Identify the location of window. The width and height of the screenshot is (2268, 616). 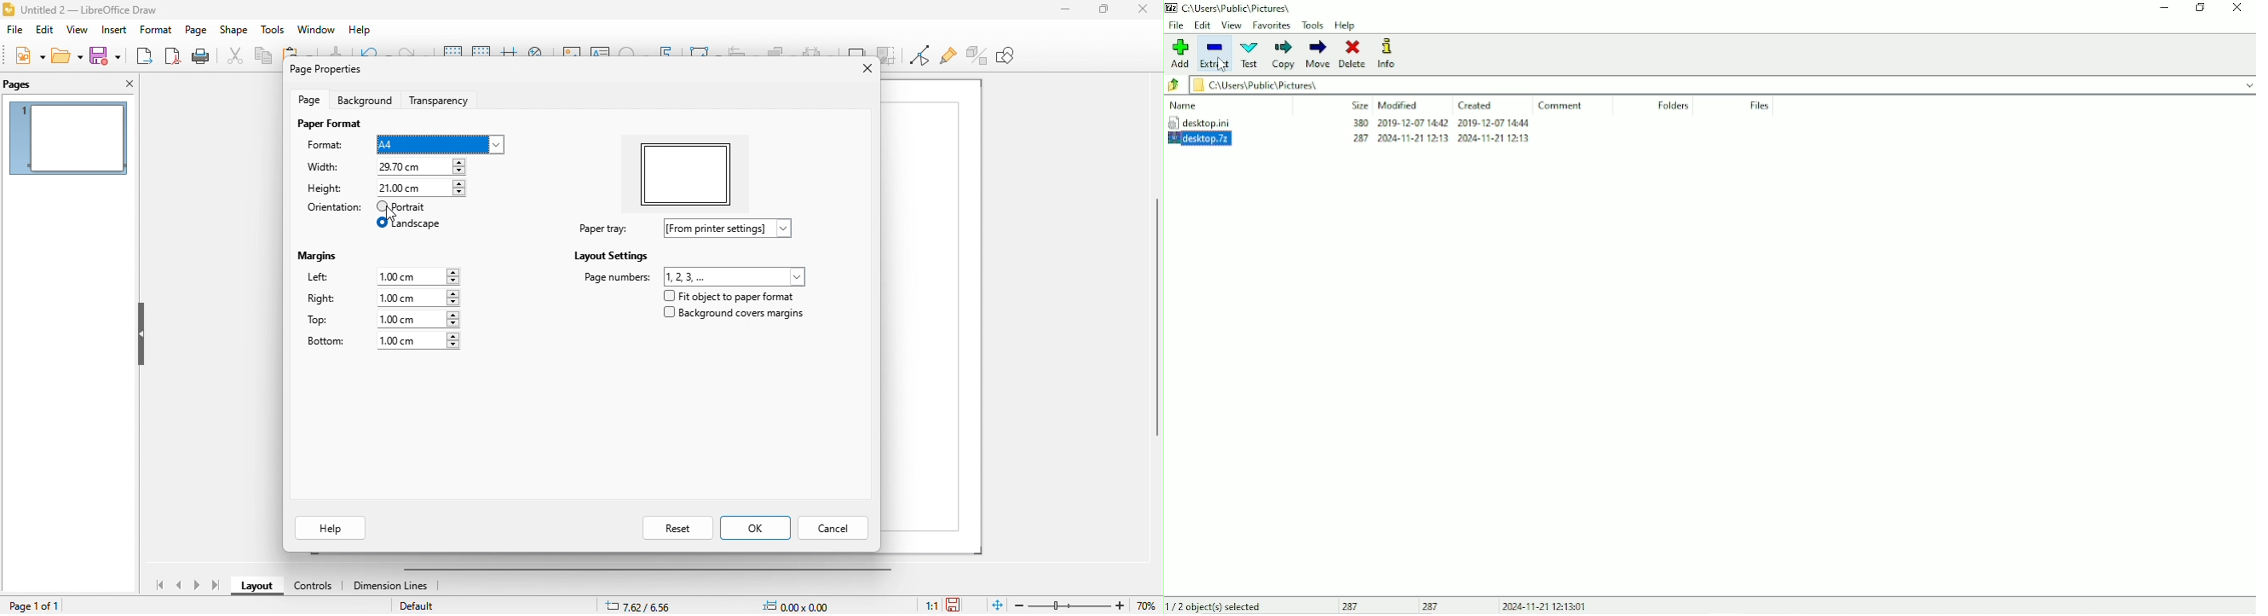
(317, 30).